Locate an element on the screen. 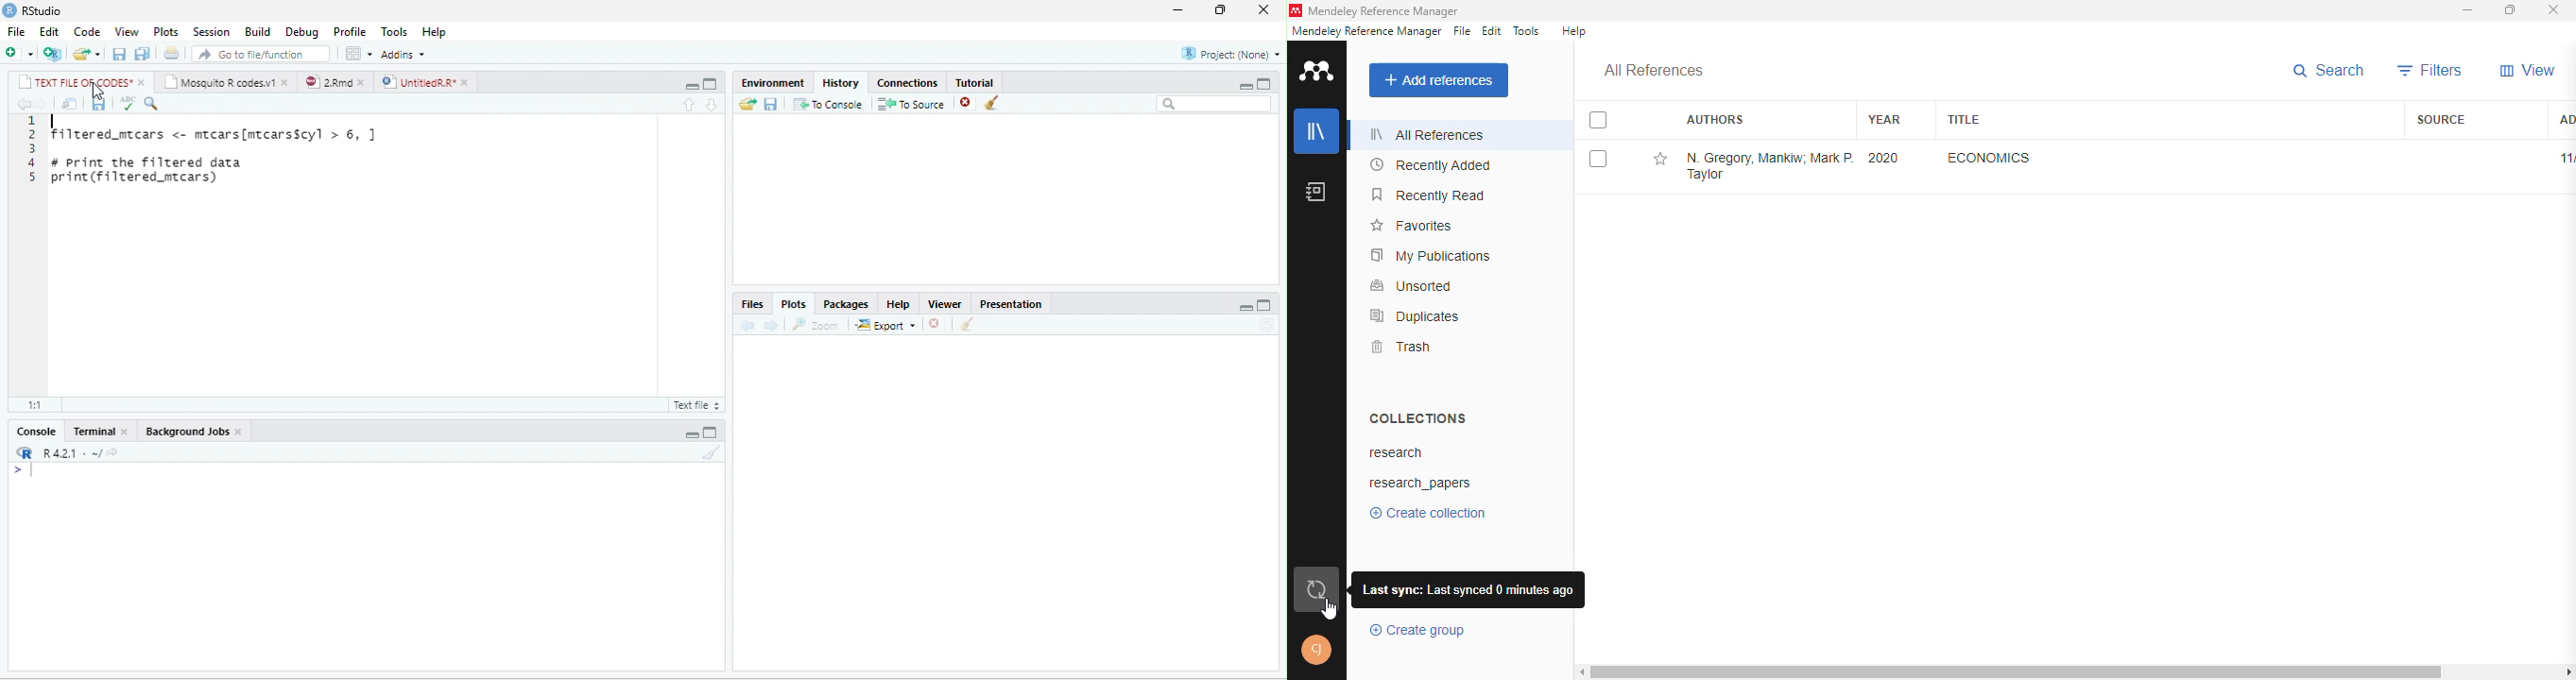 This screenshot has width=2576, height=700. save all is located at coordinates (141, 54).